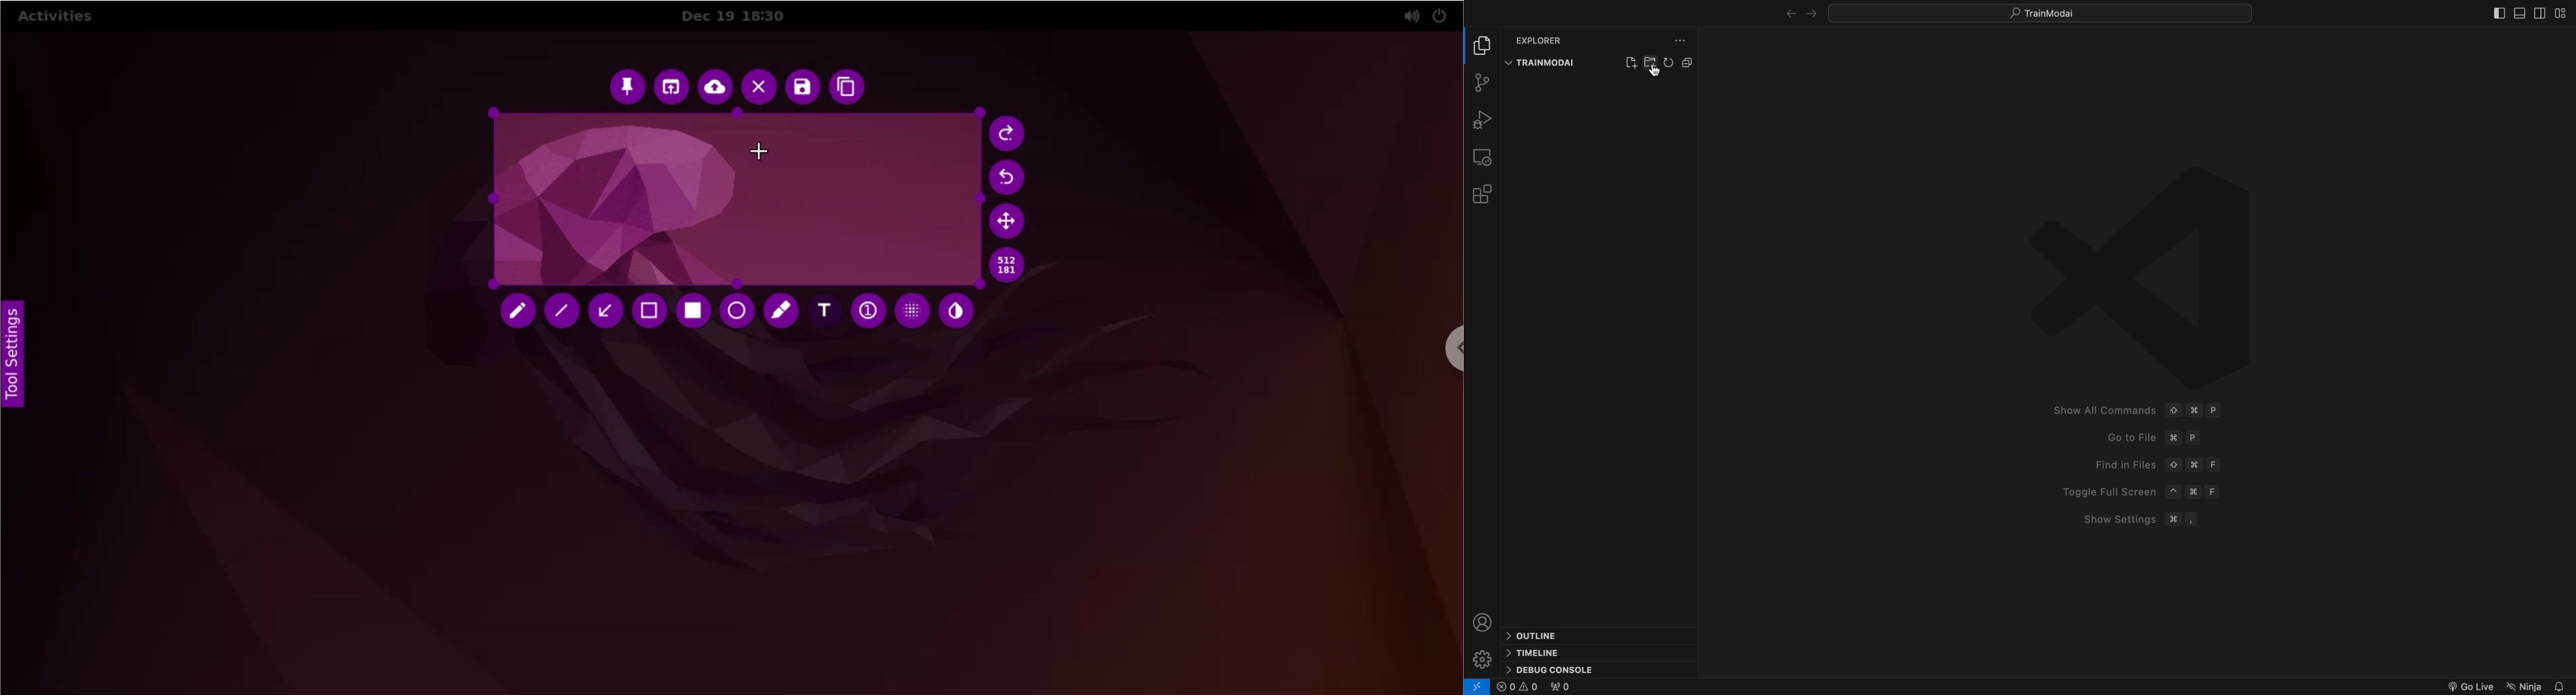  I want to click on extensions, so click(1481, 194).